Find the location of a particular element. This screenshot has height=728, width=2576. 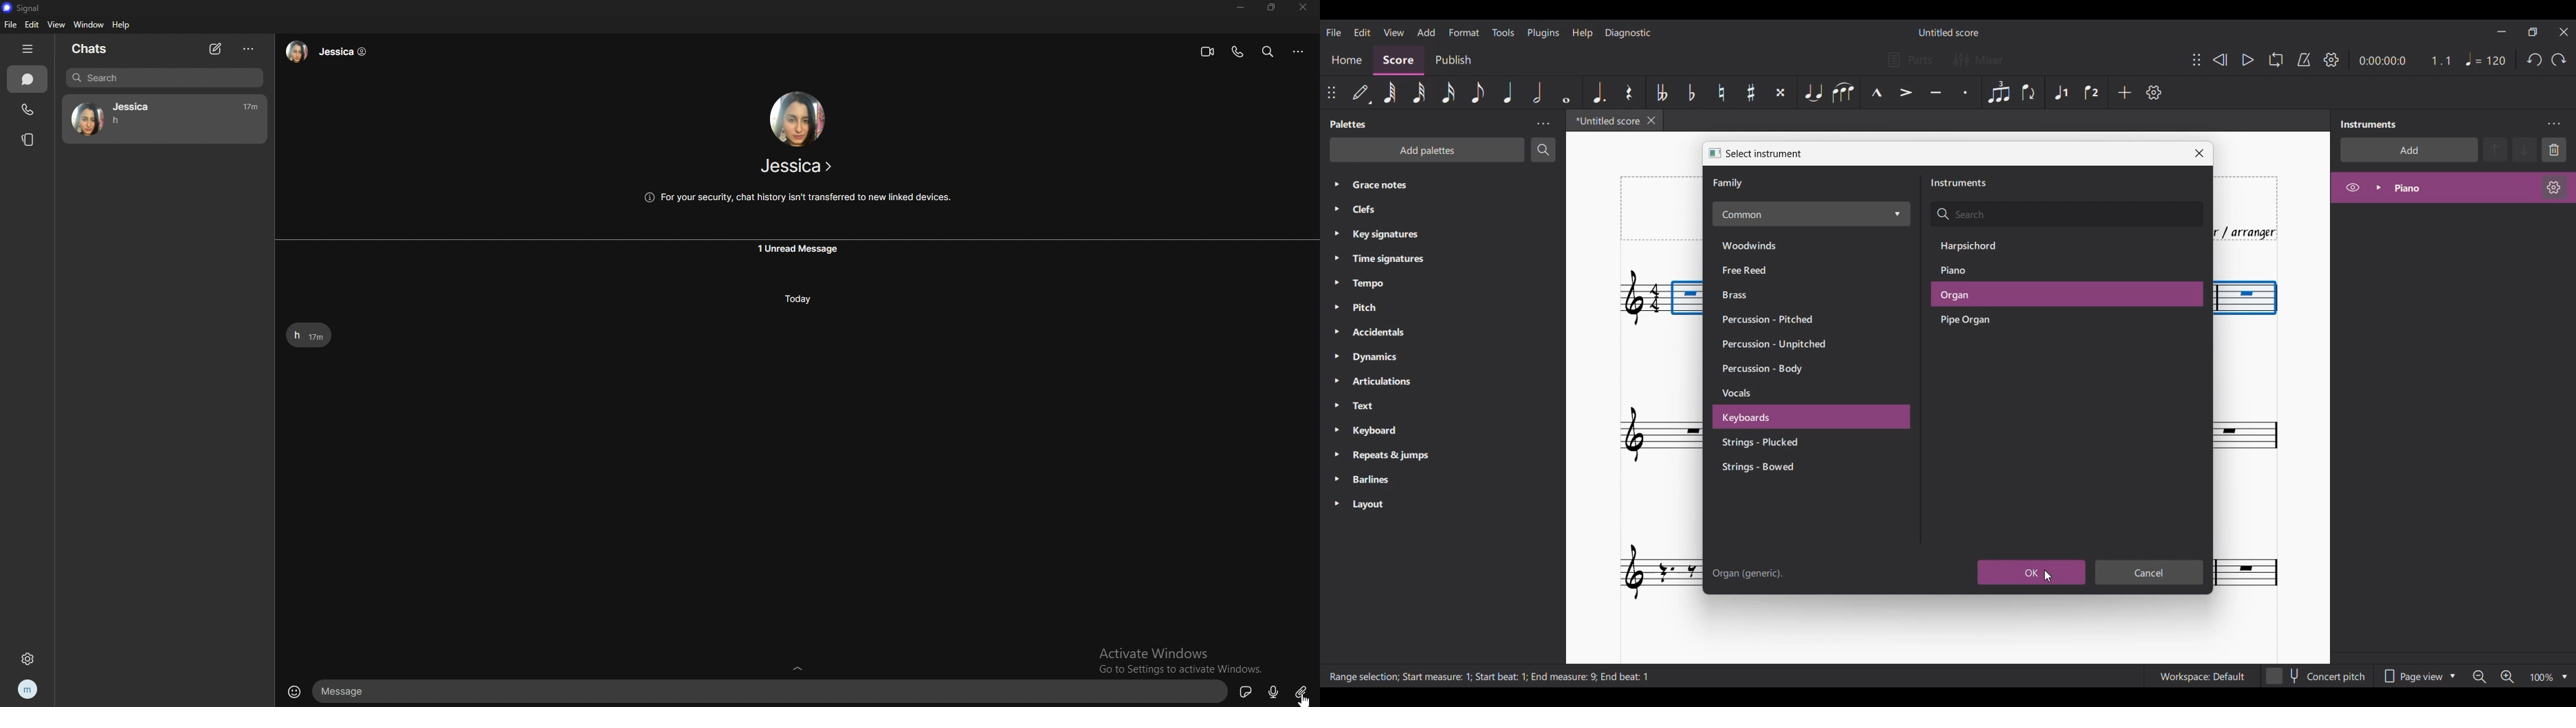

Zoom in is located at coordinates (2507, 677).